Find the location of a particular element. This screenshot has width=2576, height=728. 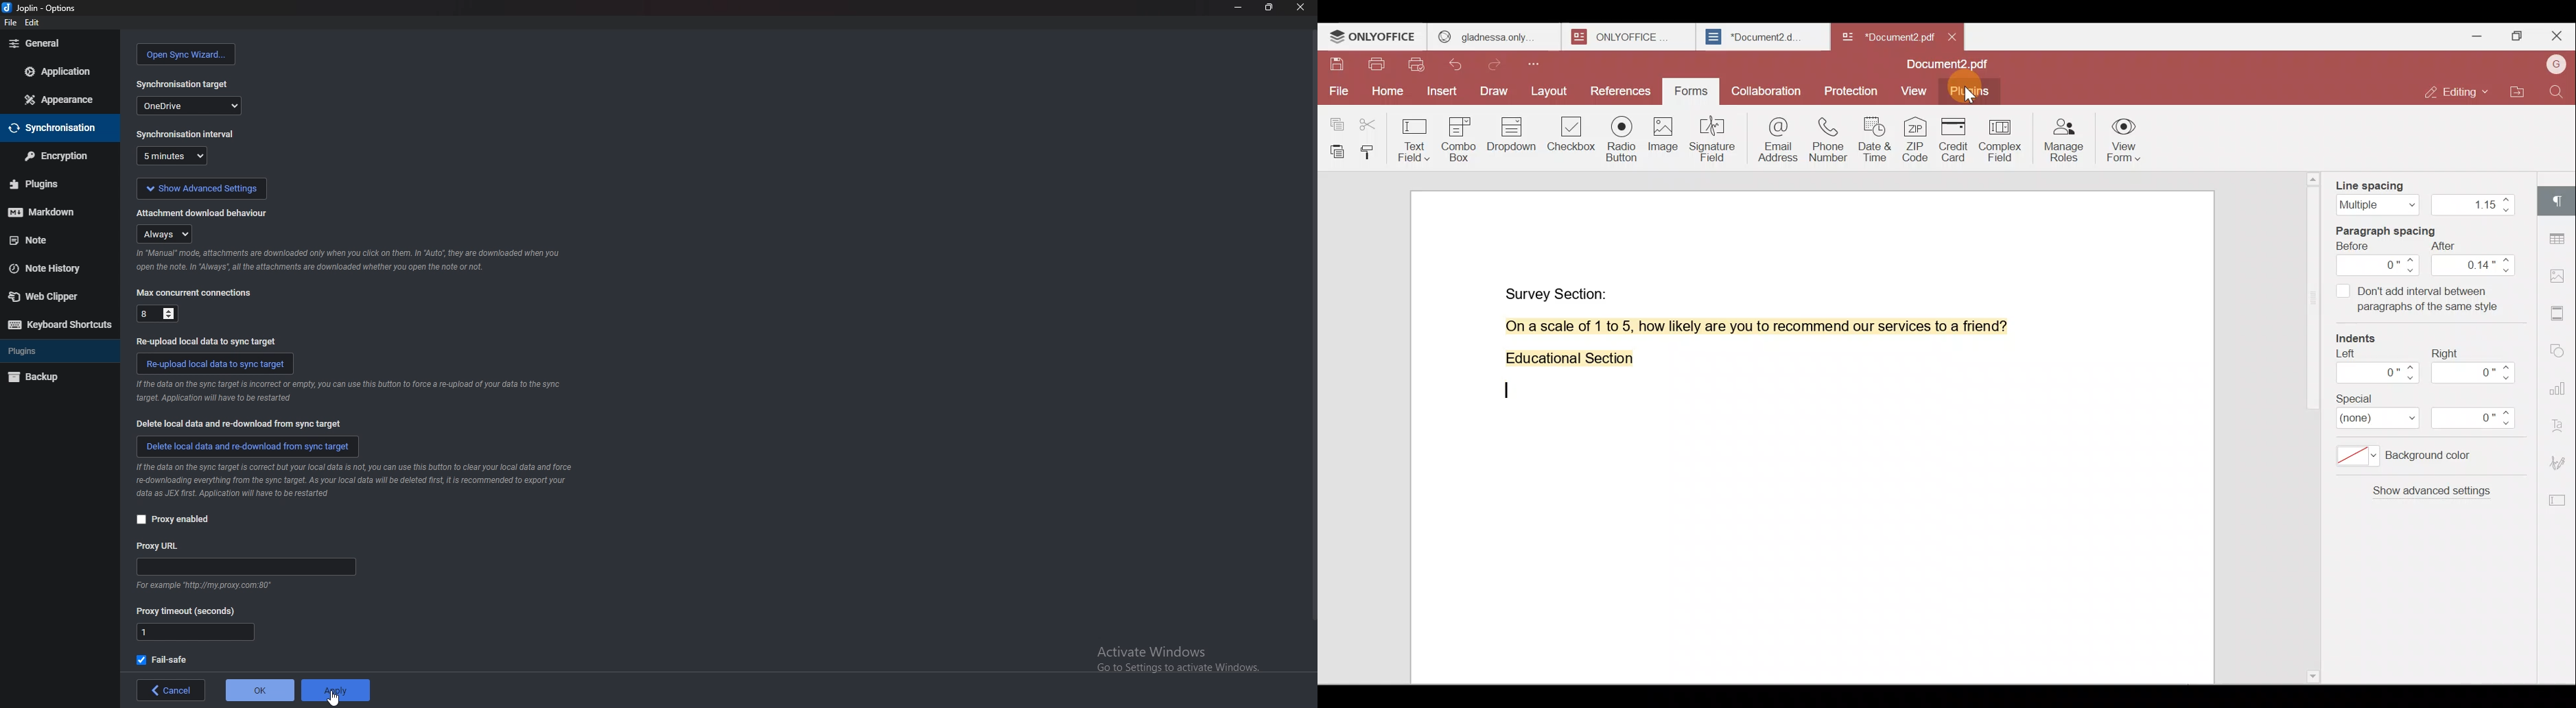

notehistory is located at coordinates (56, 268).